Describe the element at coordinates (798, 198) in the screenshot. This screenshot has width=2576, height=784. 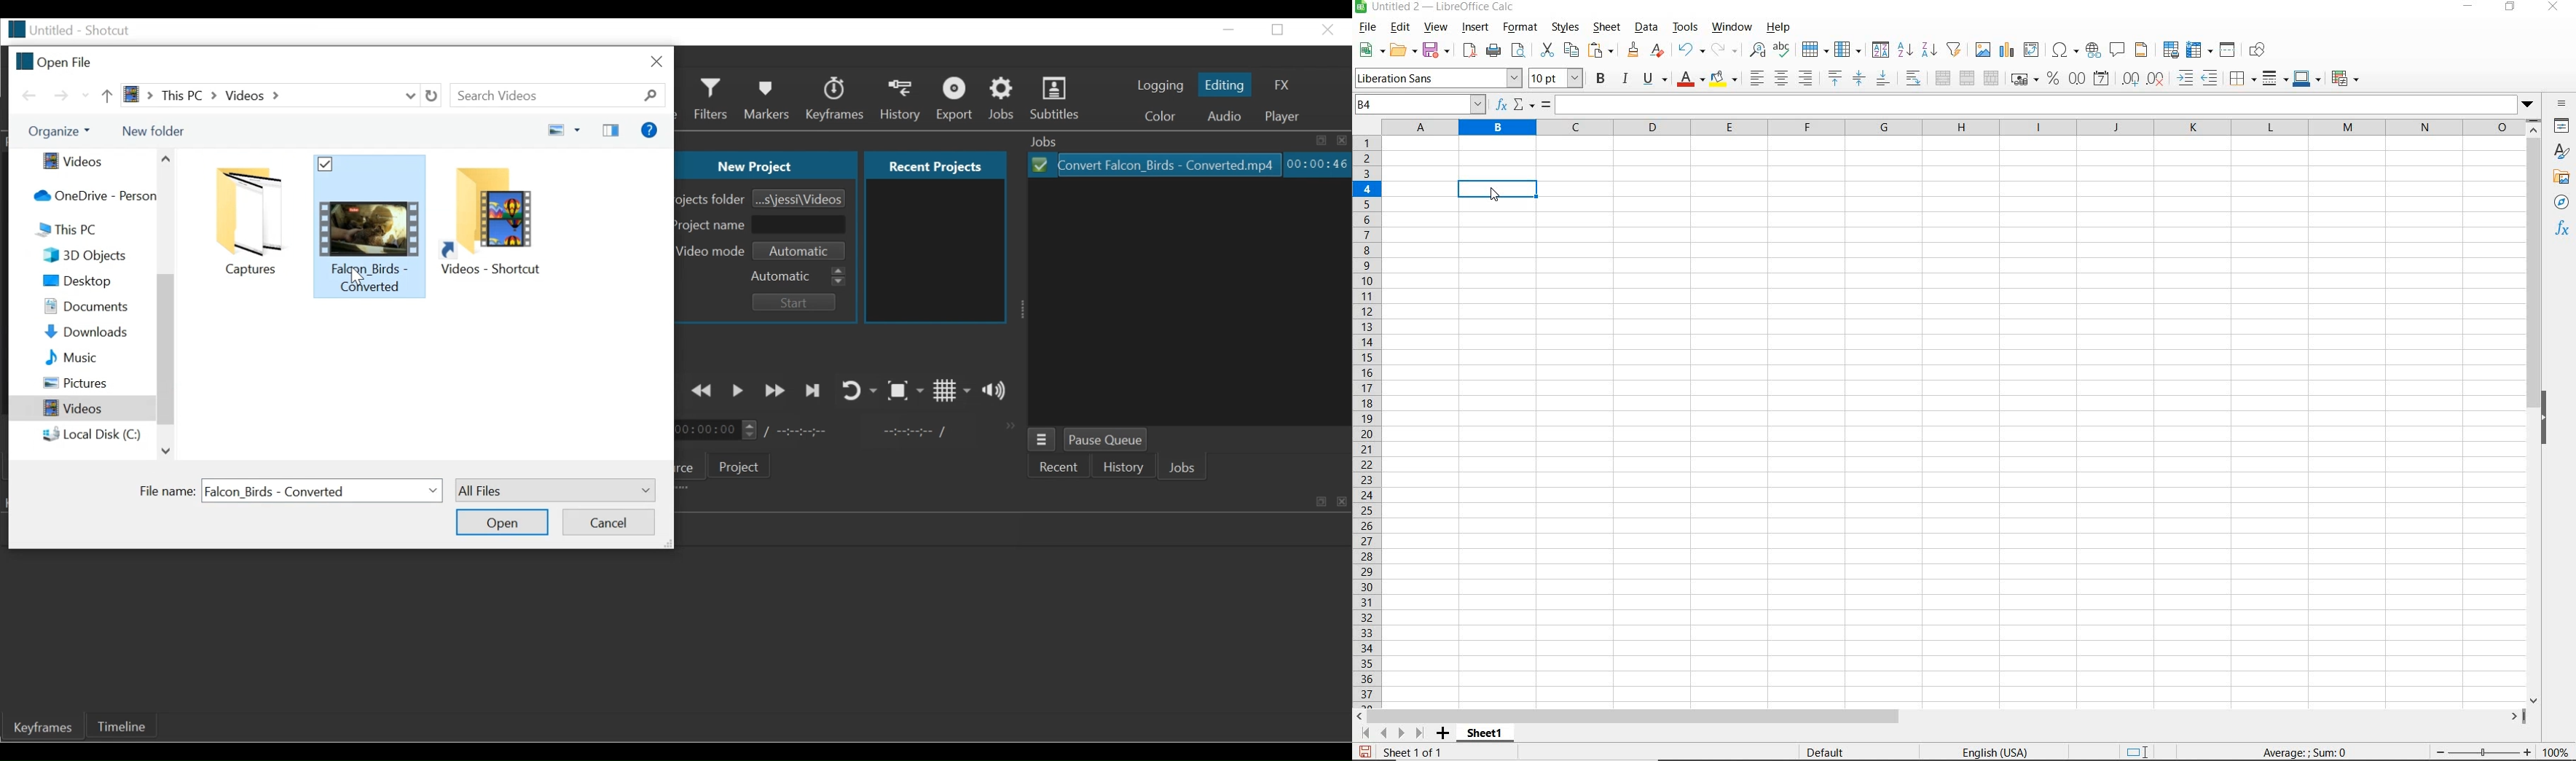
I see `Browse Project Folder` at that location.